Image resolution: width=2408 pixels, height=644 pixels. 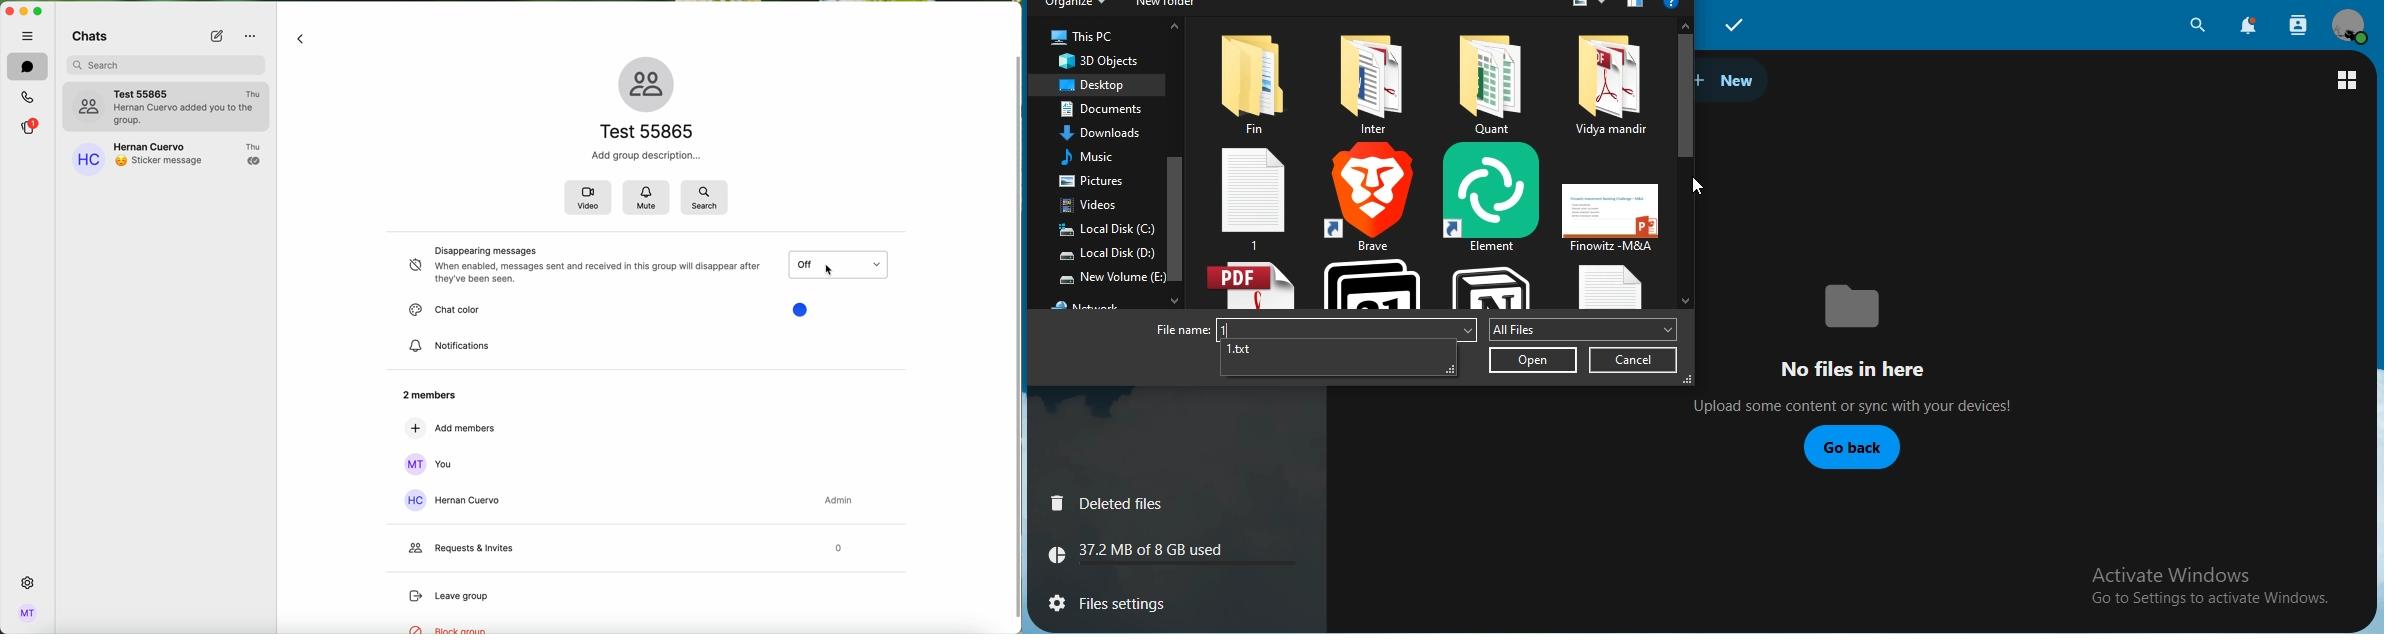 What do you see at coordinates (447, 310) in the screenshot?
I see `chat color` at bounding box center [447, 310].